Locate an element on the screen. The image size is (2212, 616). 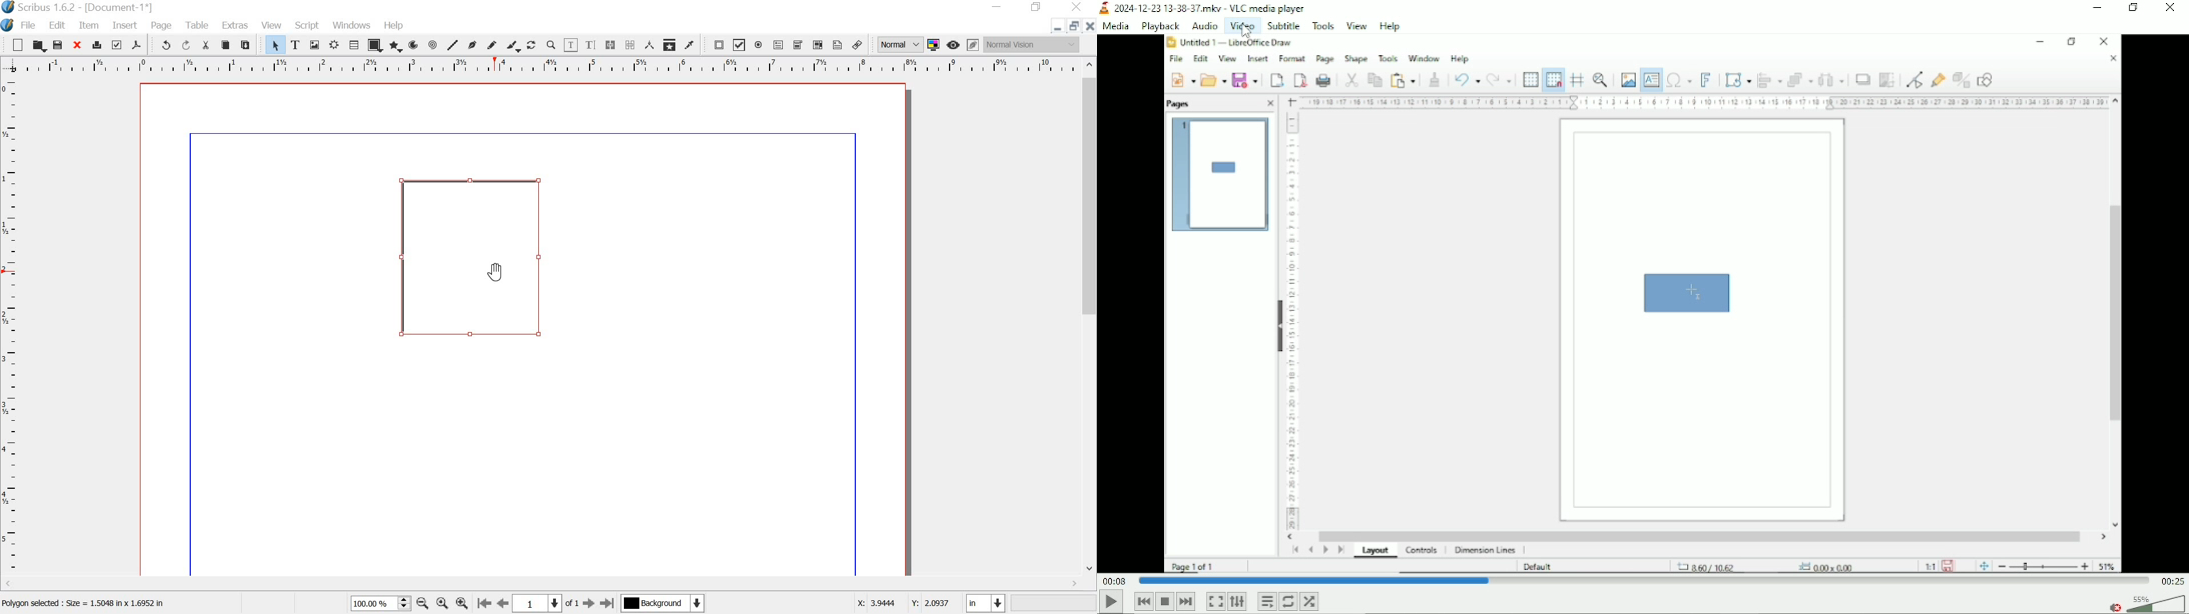
Help is located at coordinates (1391, 26).